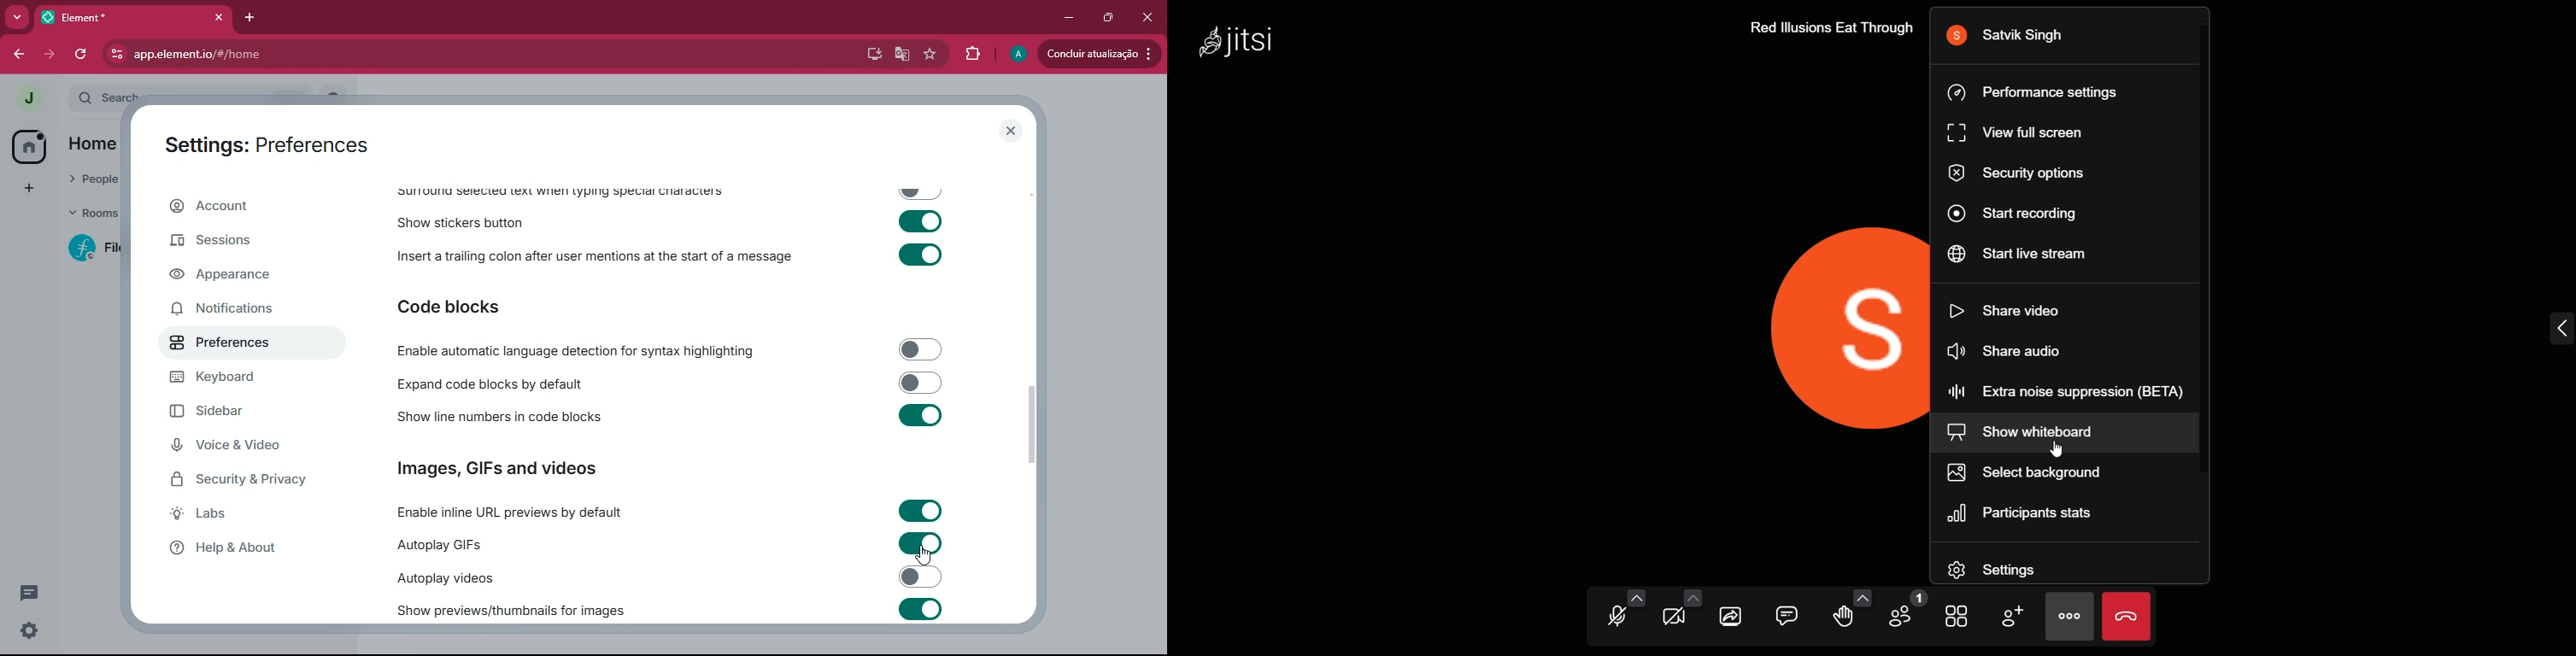 The width and height of the screenshot is (2576, 672). Describe the element at coordinates (666, 544) in the screenshot. I see `Autoplay GIFs` at that location.